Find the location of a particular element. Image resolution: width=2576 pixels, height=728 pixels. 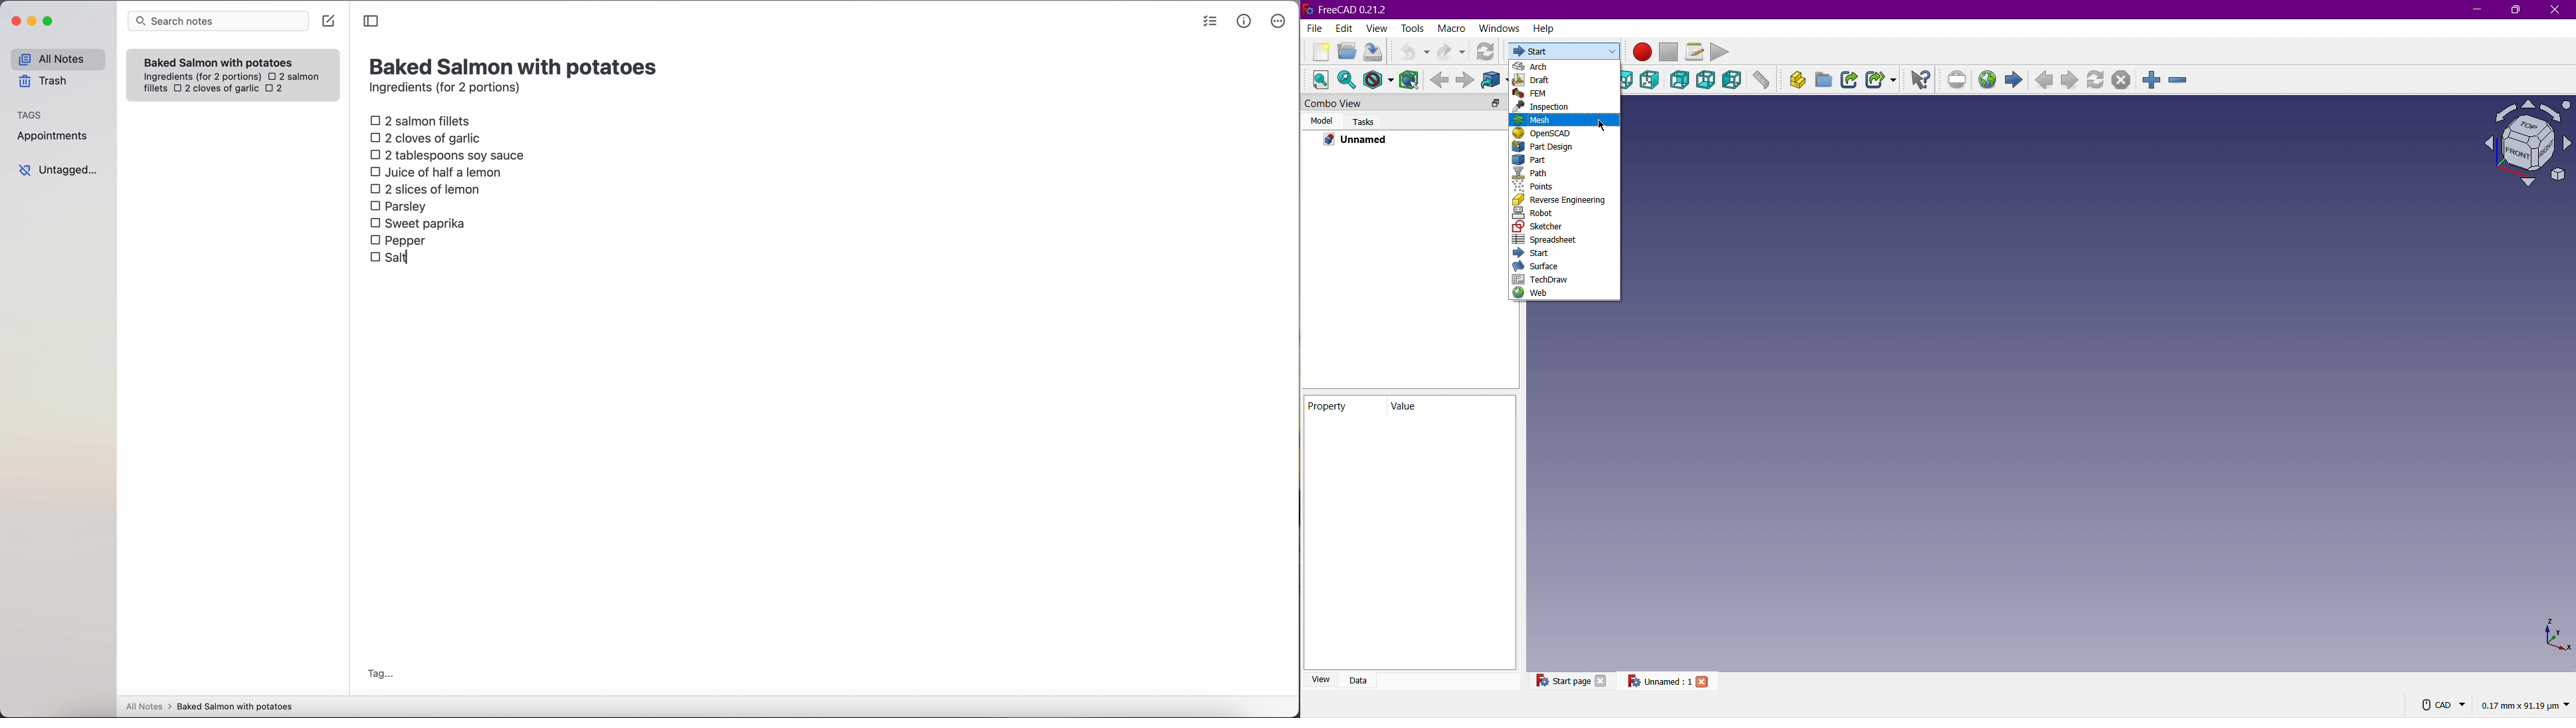

untagged is located at coordinates (59, 170).